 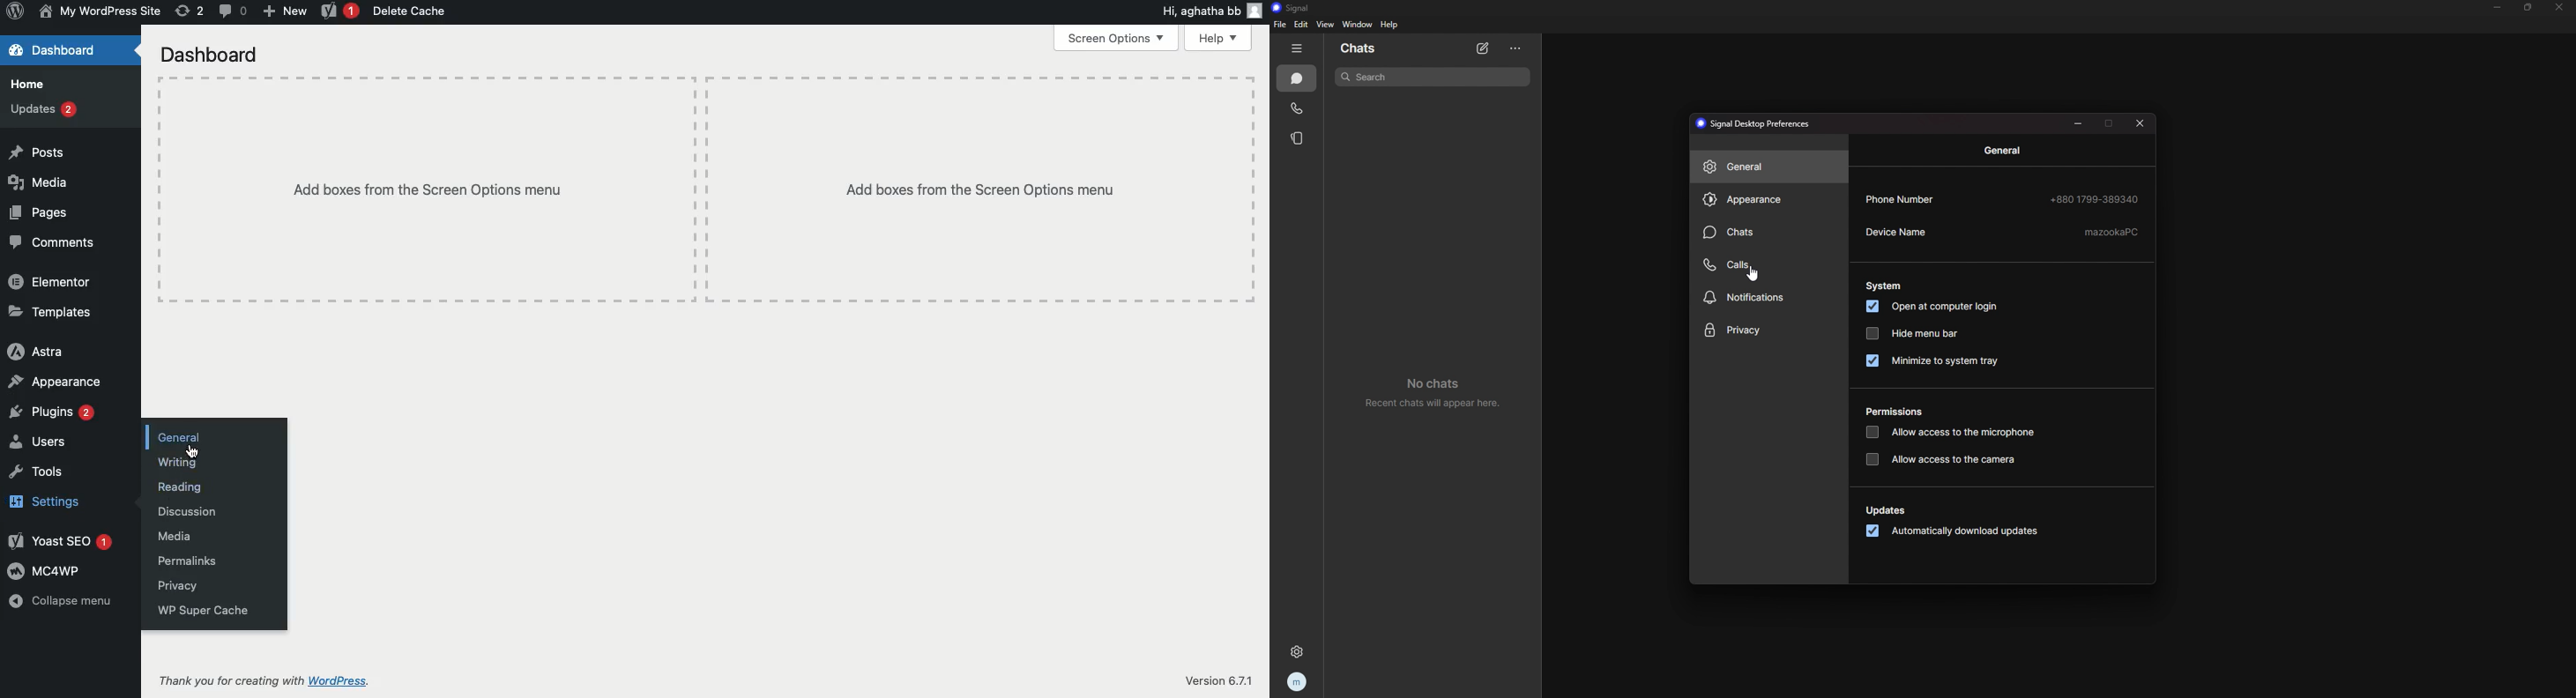 What do you see at coordinates (35, 353) in the screenshot?
I see `Astra` at bounding box center [35, 353].